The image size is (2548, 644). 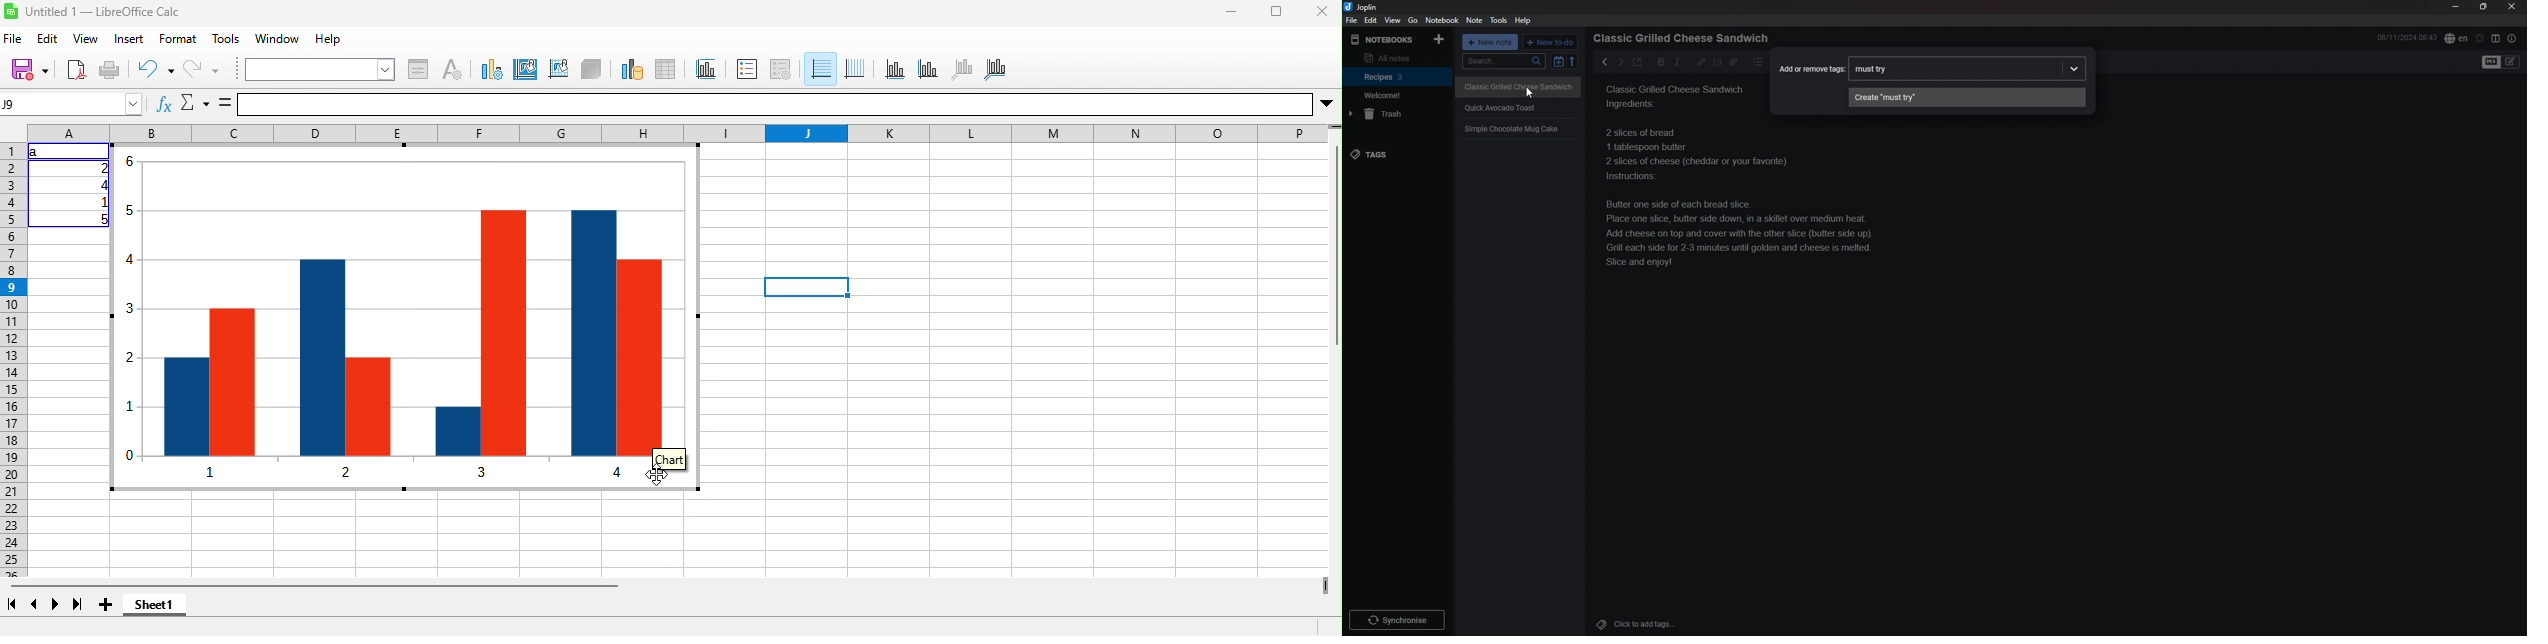 I want to click on chart type, so click(x=491, y=70).